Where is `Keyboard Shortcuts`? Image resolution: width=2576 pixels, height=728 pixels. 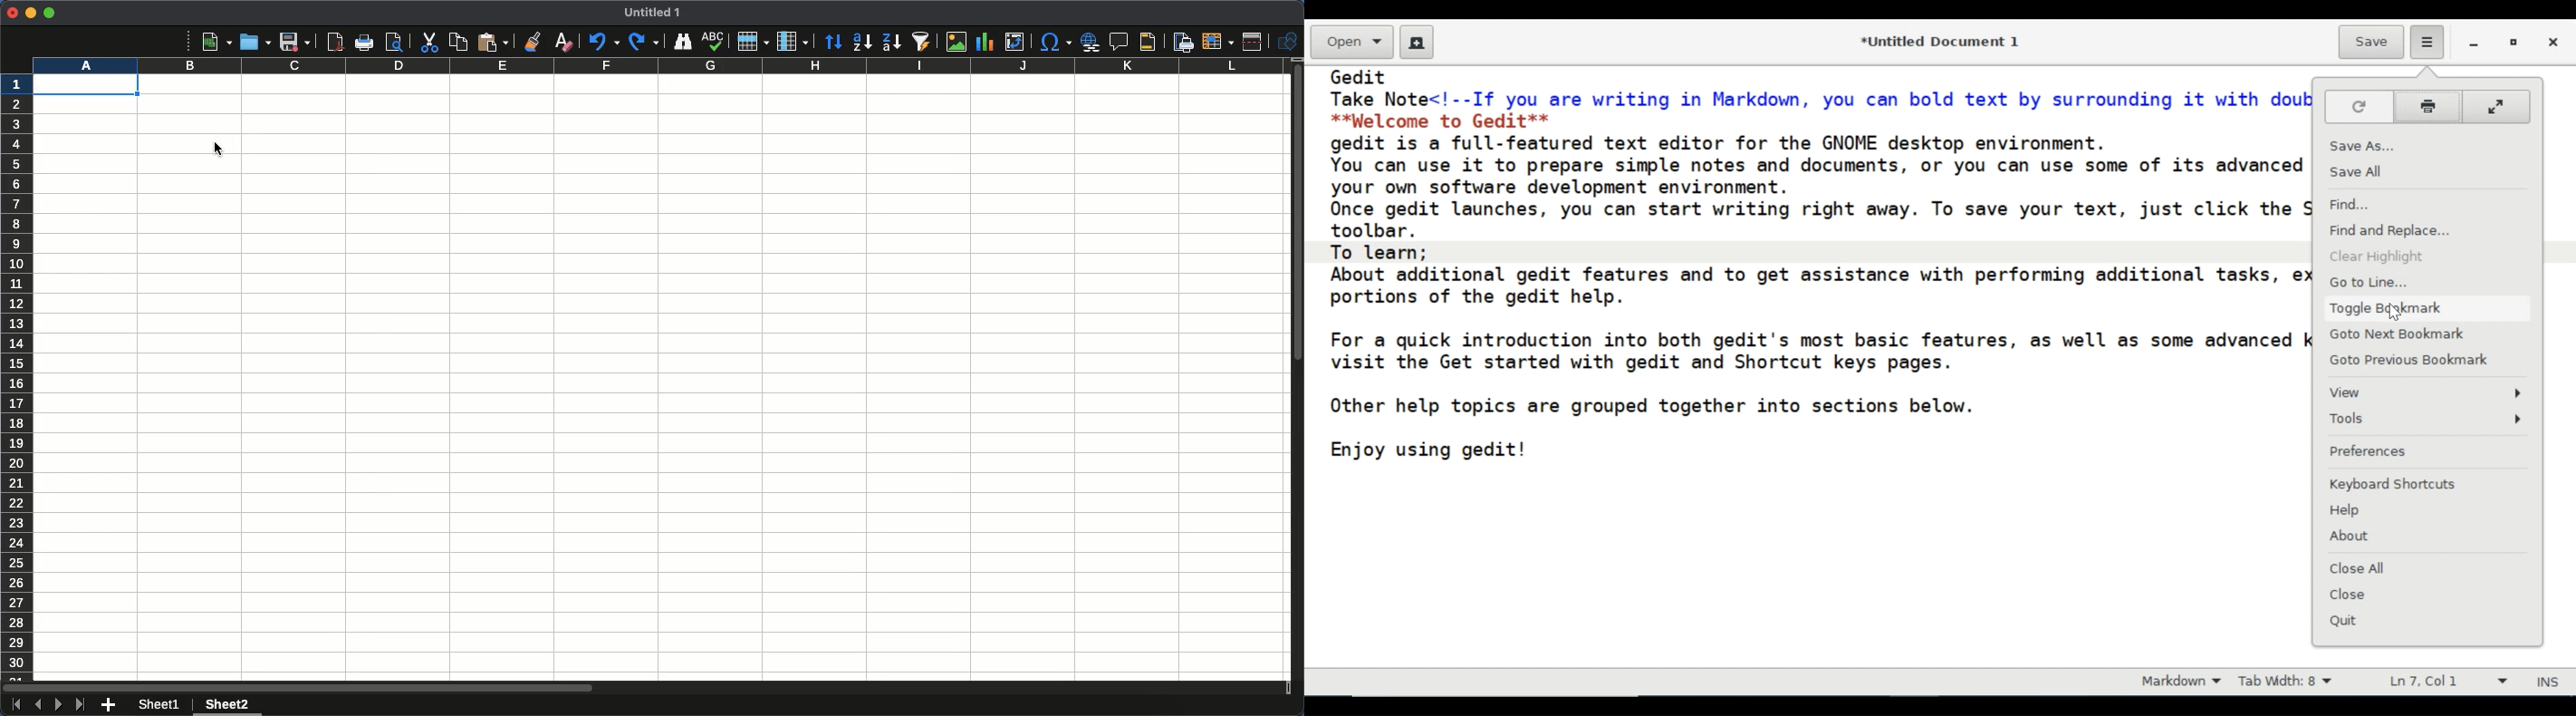
Keyboard Shortcuts is located at coordinates (2396, 484).